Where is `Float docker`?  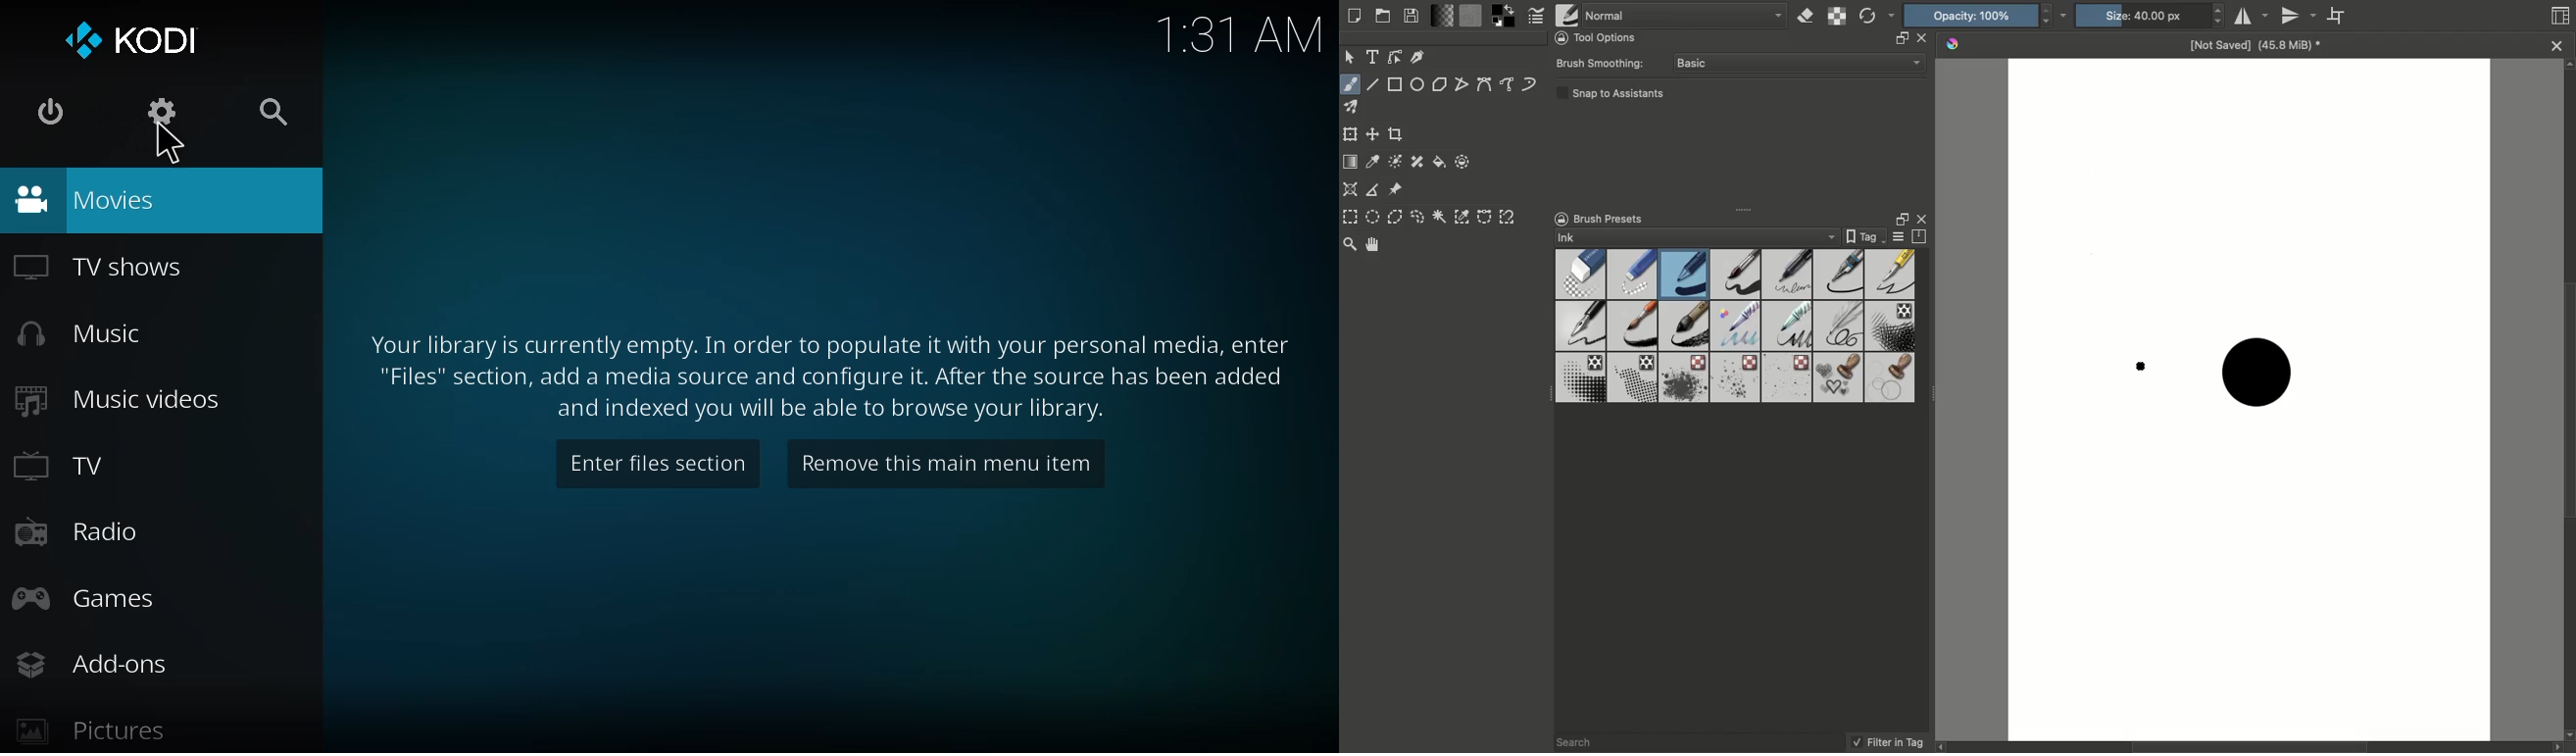 Float docker is located at coordinates (1899, 218).